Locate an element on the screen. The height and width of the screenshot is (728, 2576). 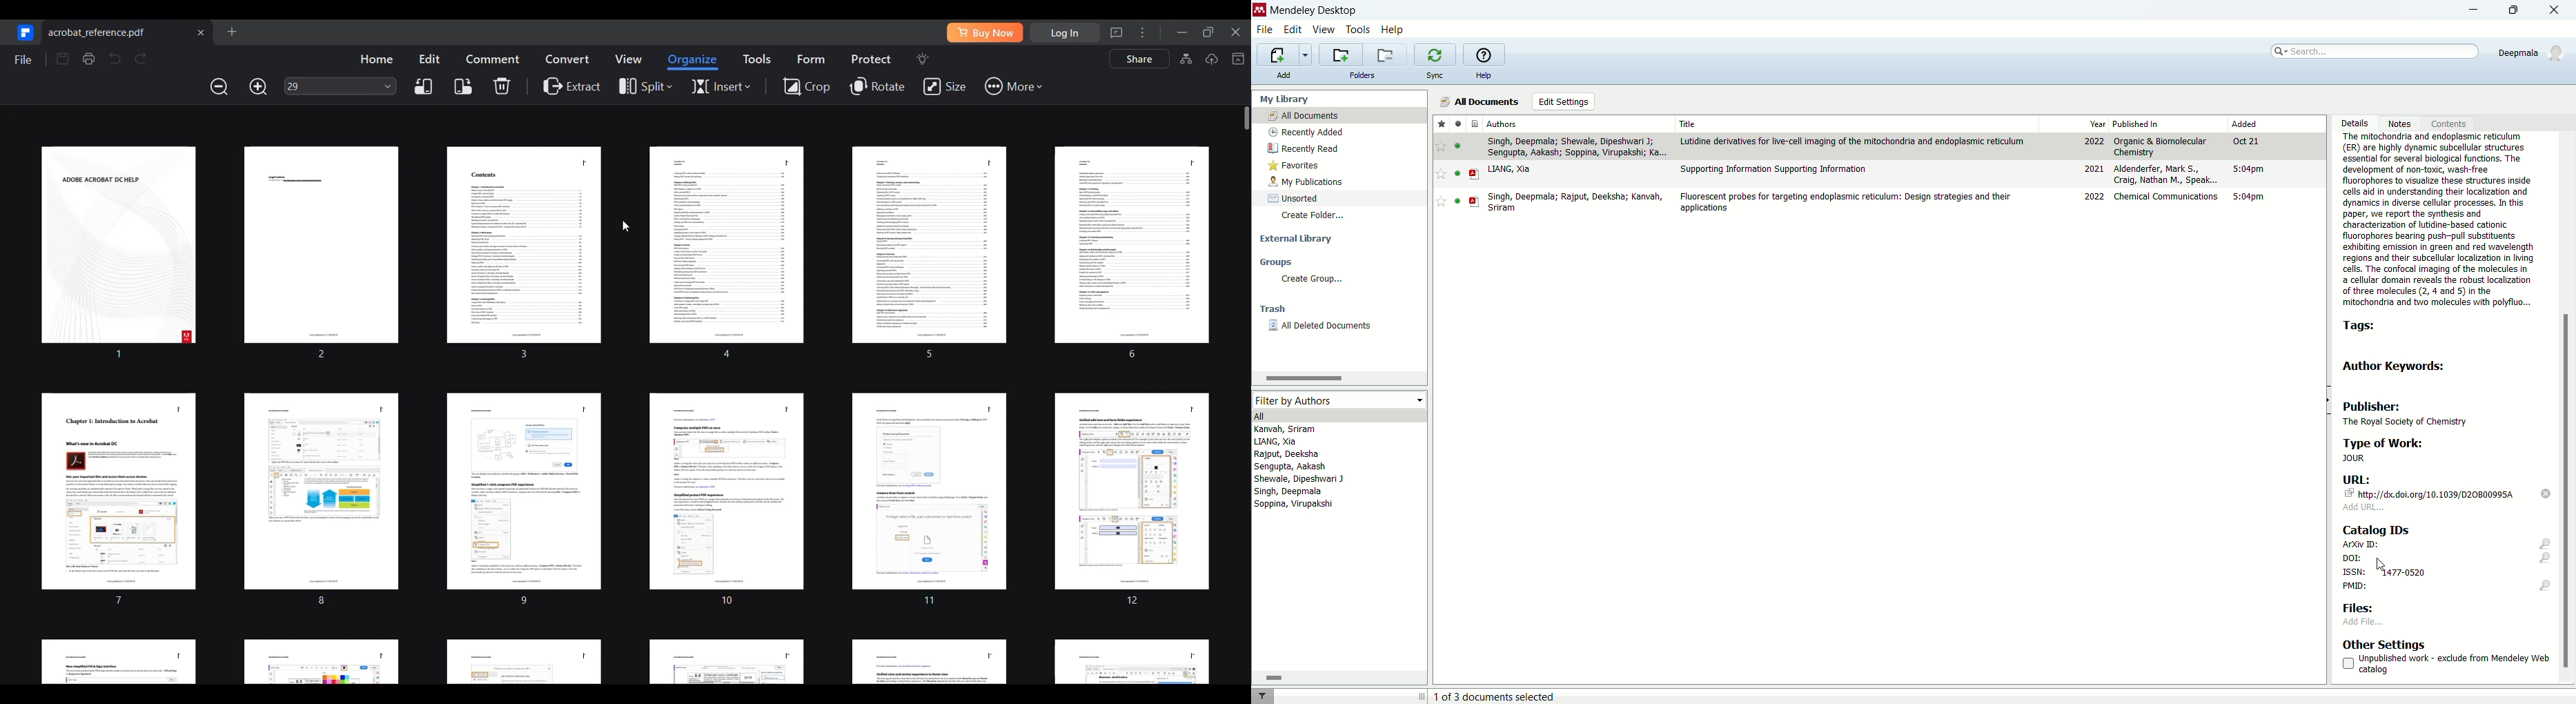
deepmala is located at coordinates (2533, 52).